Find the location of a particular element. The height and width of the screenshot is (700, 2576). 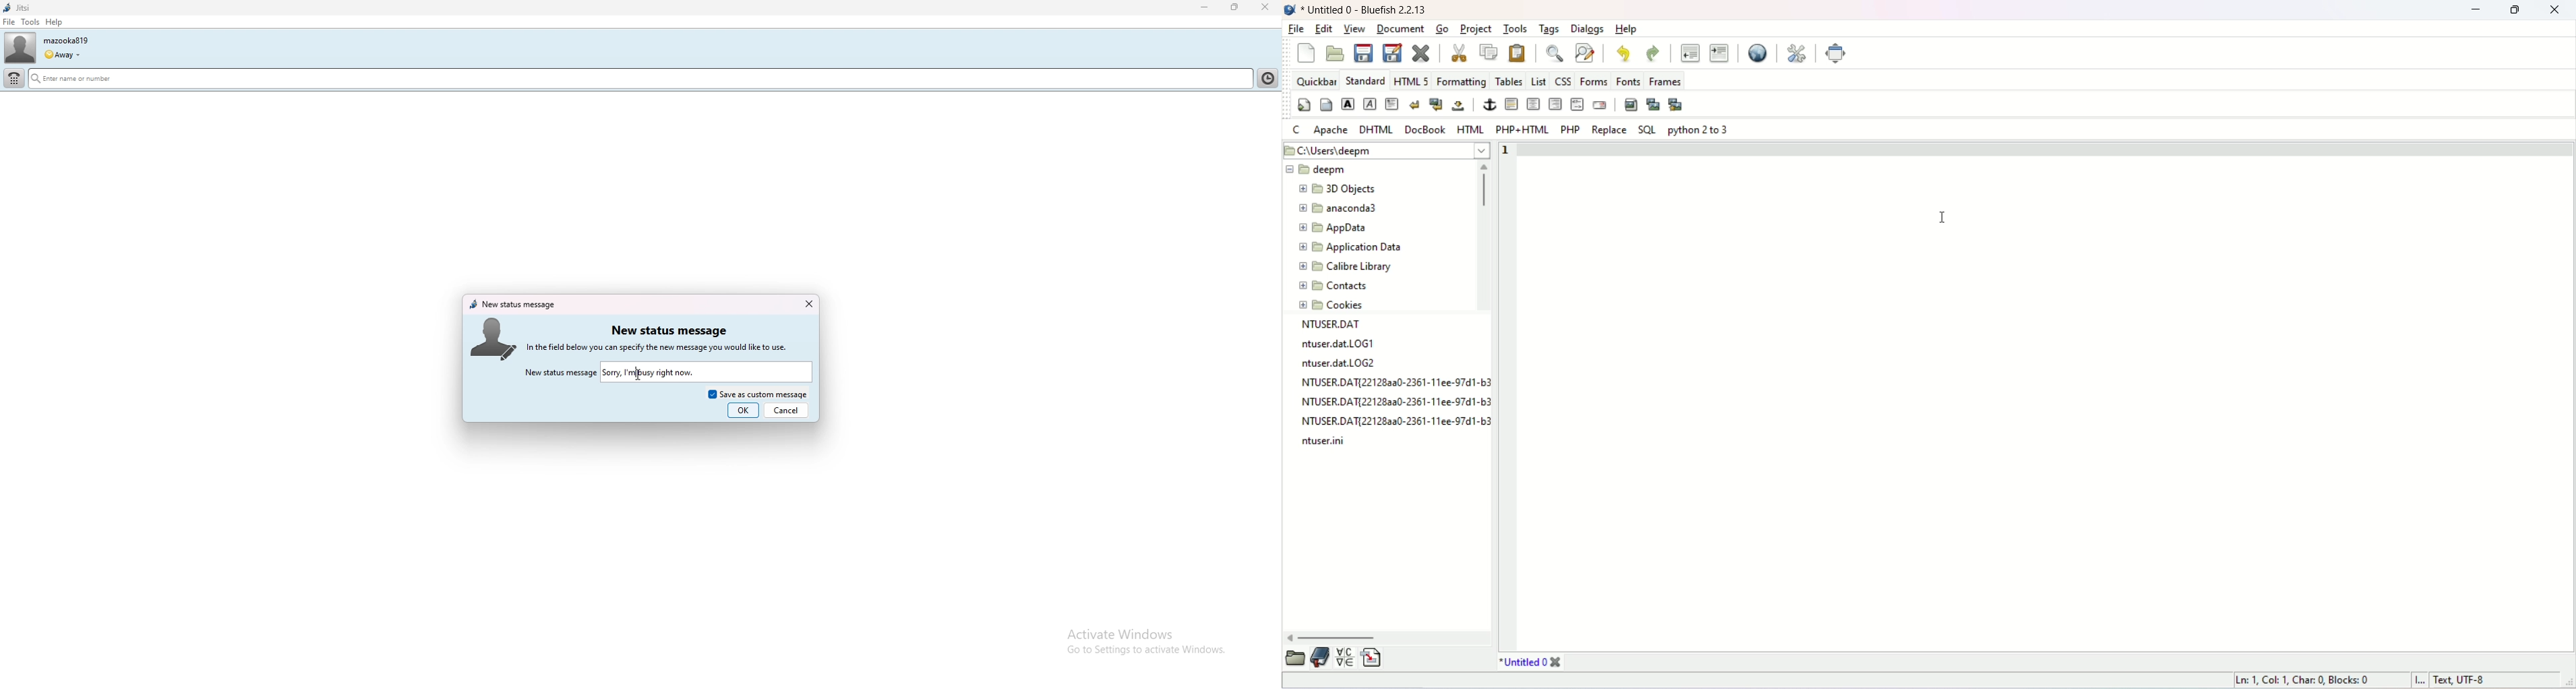

deepm is located at coordinates (1316, 171).